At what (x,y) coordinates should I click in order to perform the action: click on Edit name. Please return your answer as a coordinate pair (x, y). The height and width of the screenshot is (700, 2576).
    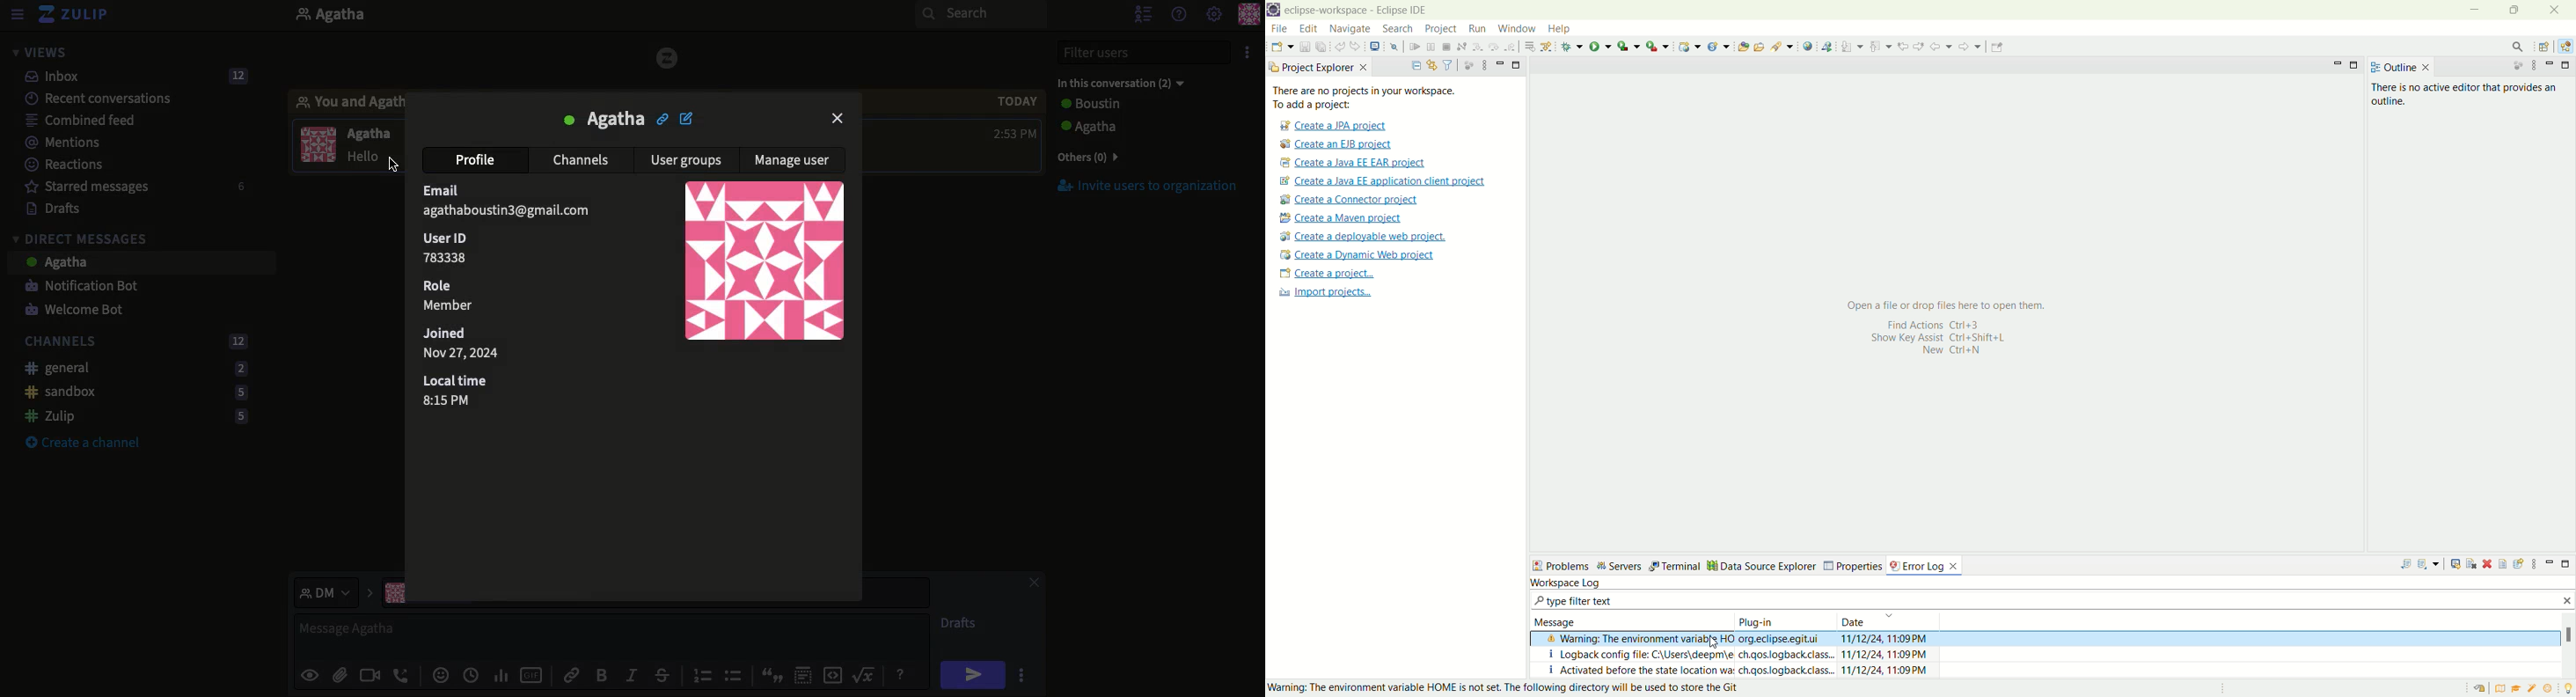
    Looking at the image, I should click on (686, 118).